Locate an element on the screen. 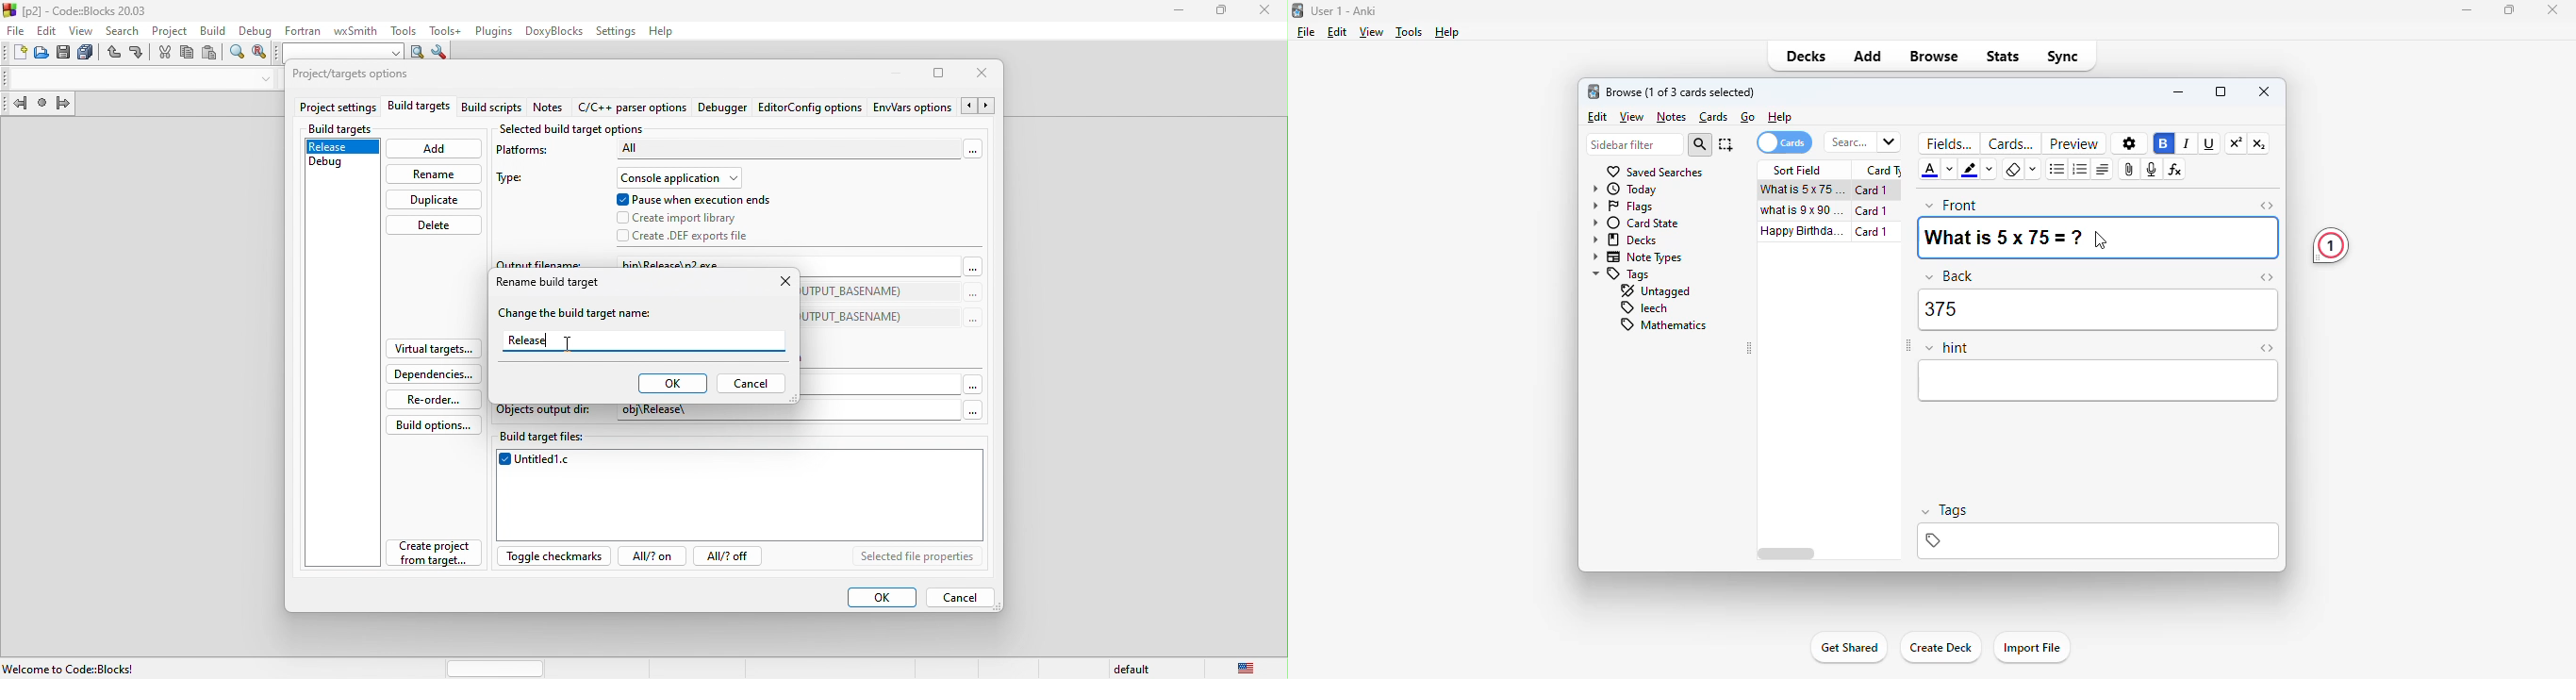 Image resolution: width=2576 pixels, height=700 pixels. More is located at coordinates (972, 383).